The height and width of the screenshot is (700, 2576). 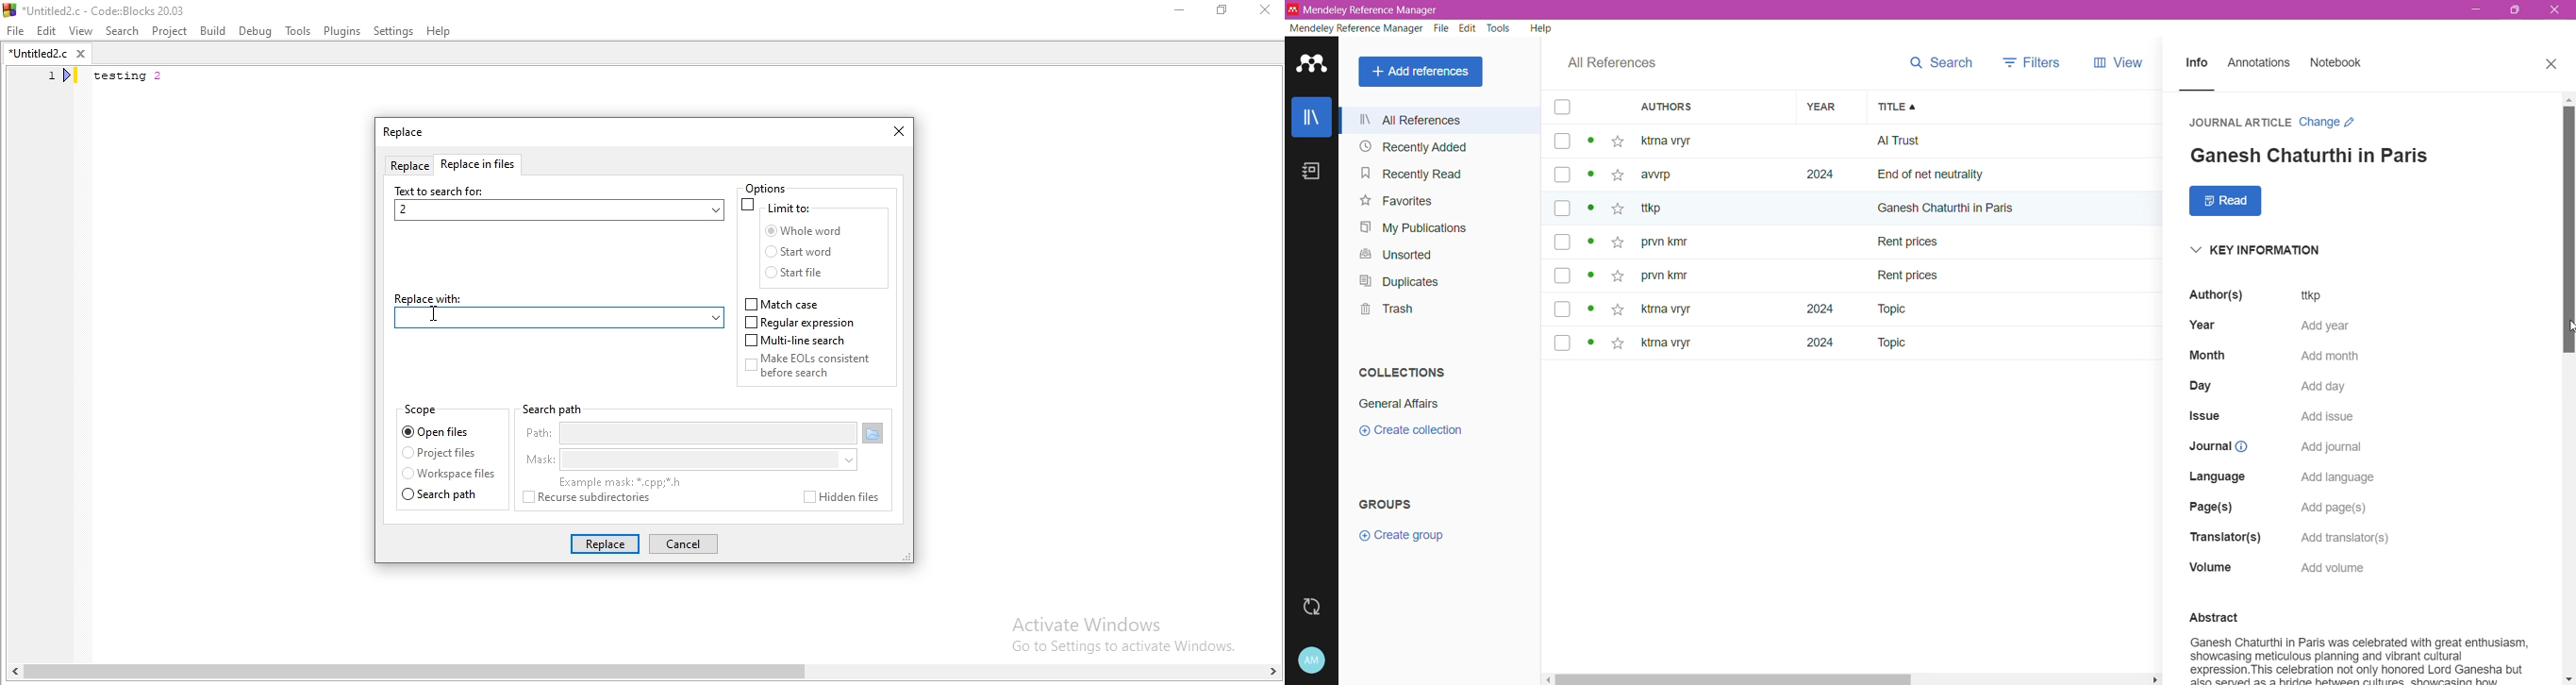 I want to click on Collections, so click(x=1400, y=372).